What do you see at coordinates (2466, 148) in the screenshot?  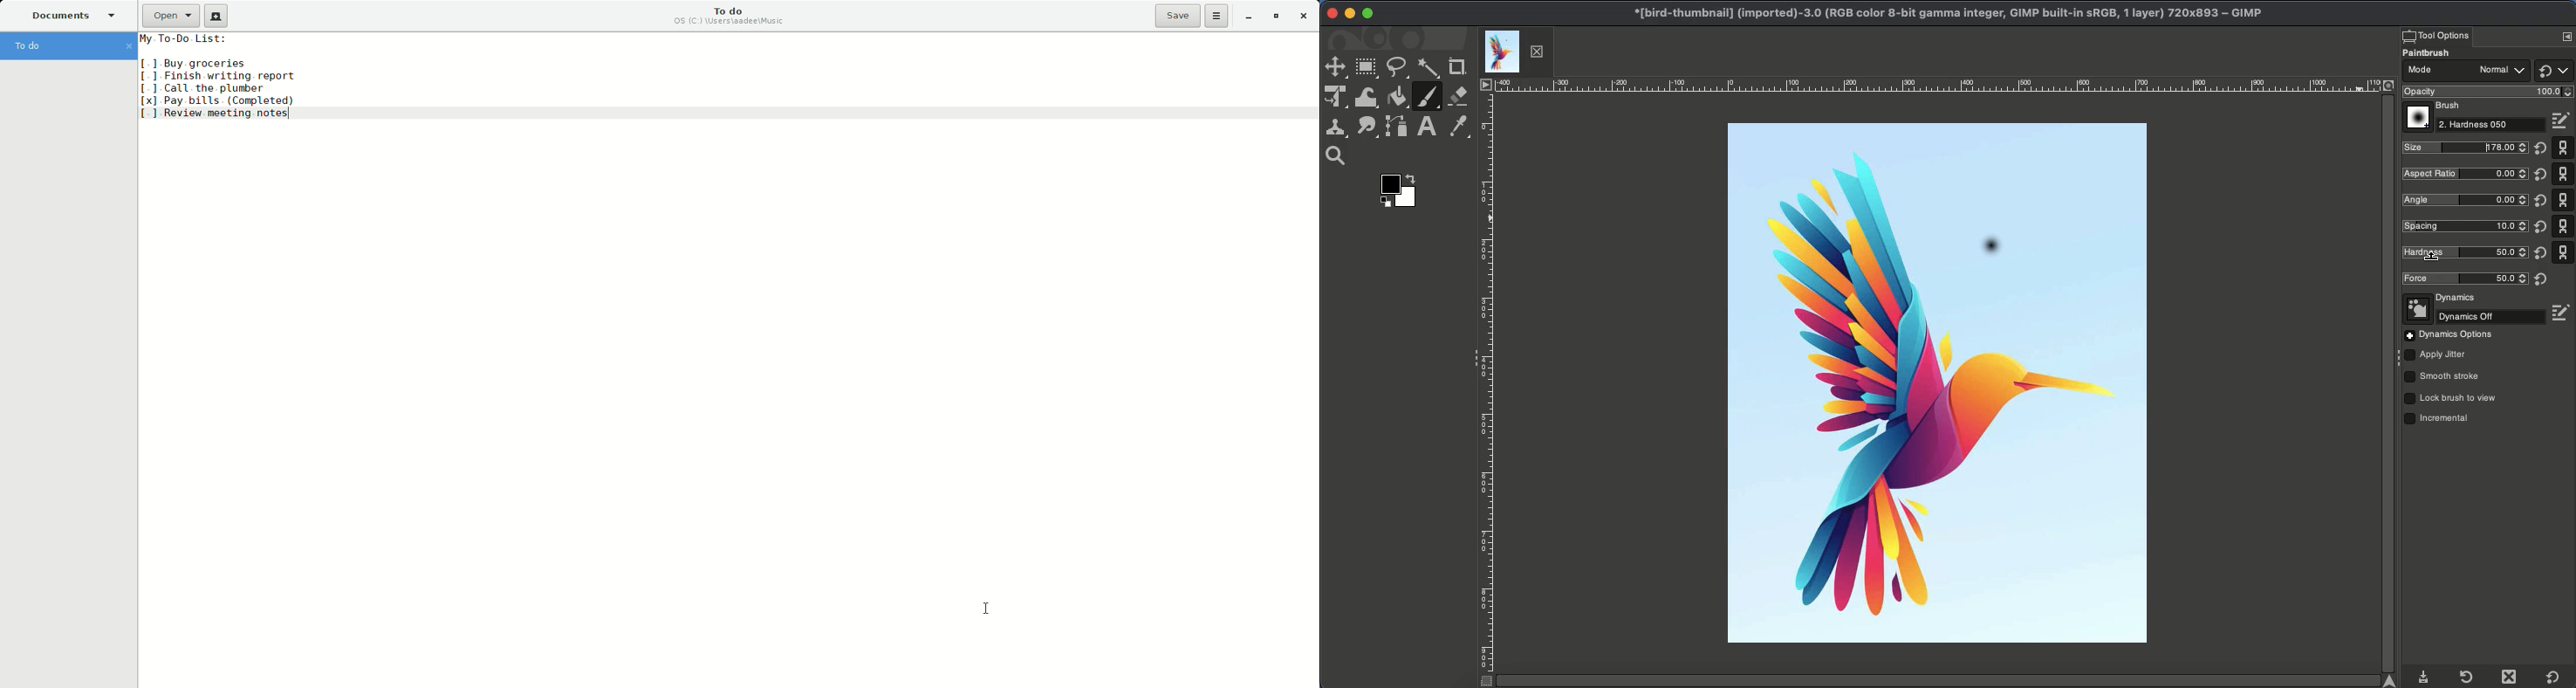 I see `New size` at bounding box center [2466, 148].